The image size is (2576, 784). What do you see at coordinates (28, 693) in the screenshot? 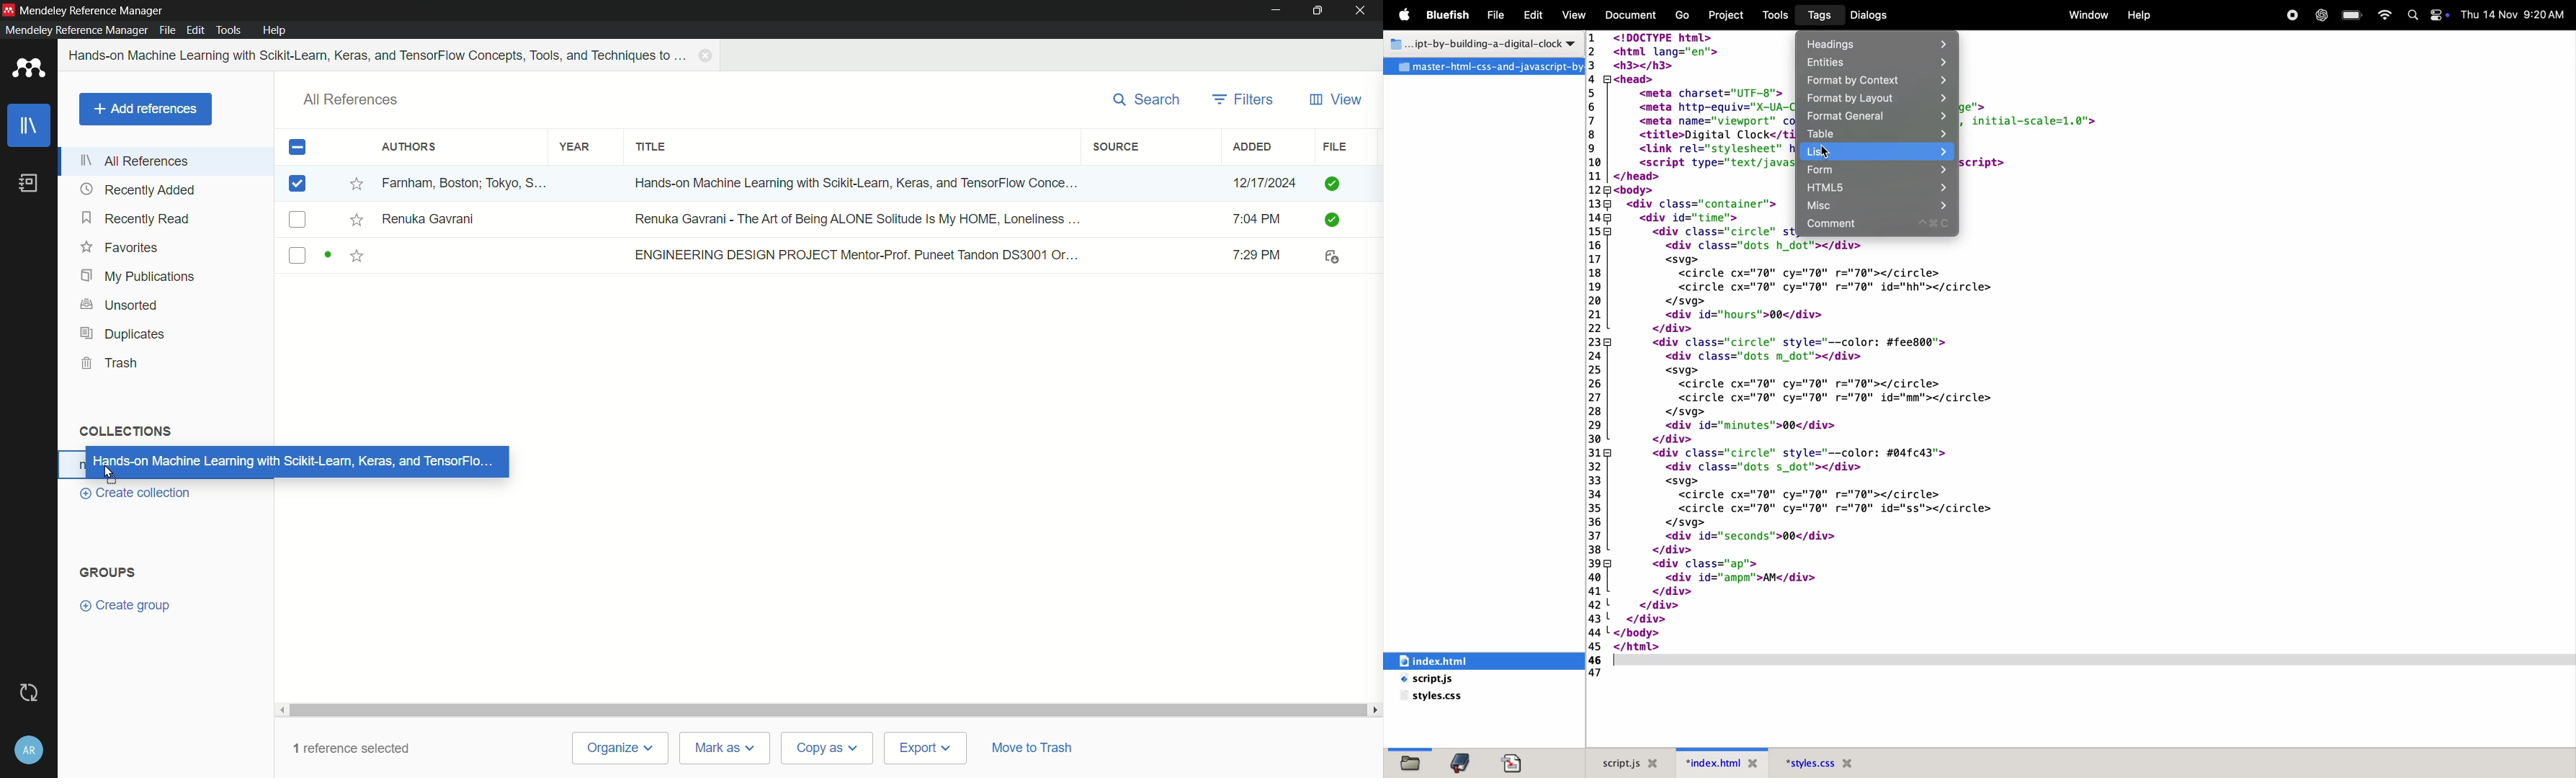
I see `sync` at bounding box center [28, 693].